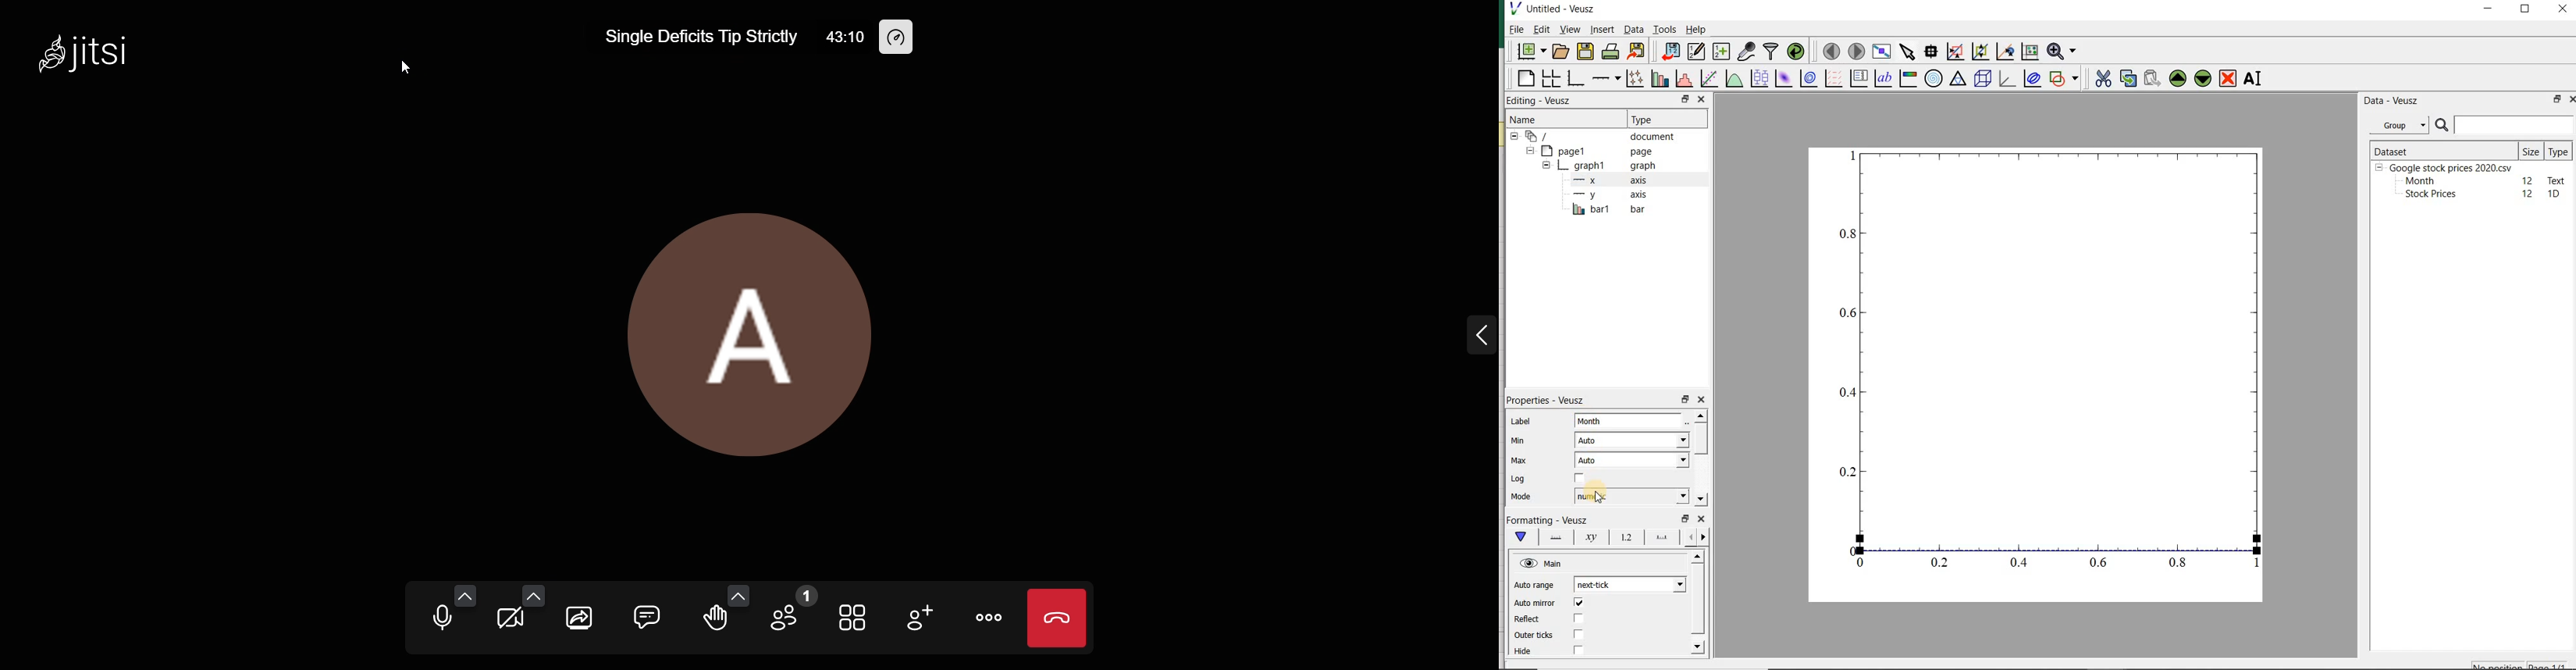 Image resolution: width=2576 pixels, height=672 pixels. Describe the element at coordinates (1531, 52) in the screenshot. I see `new document` at that location.